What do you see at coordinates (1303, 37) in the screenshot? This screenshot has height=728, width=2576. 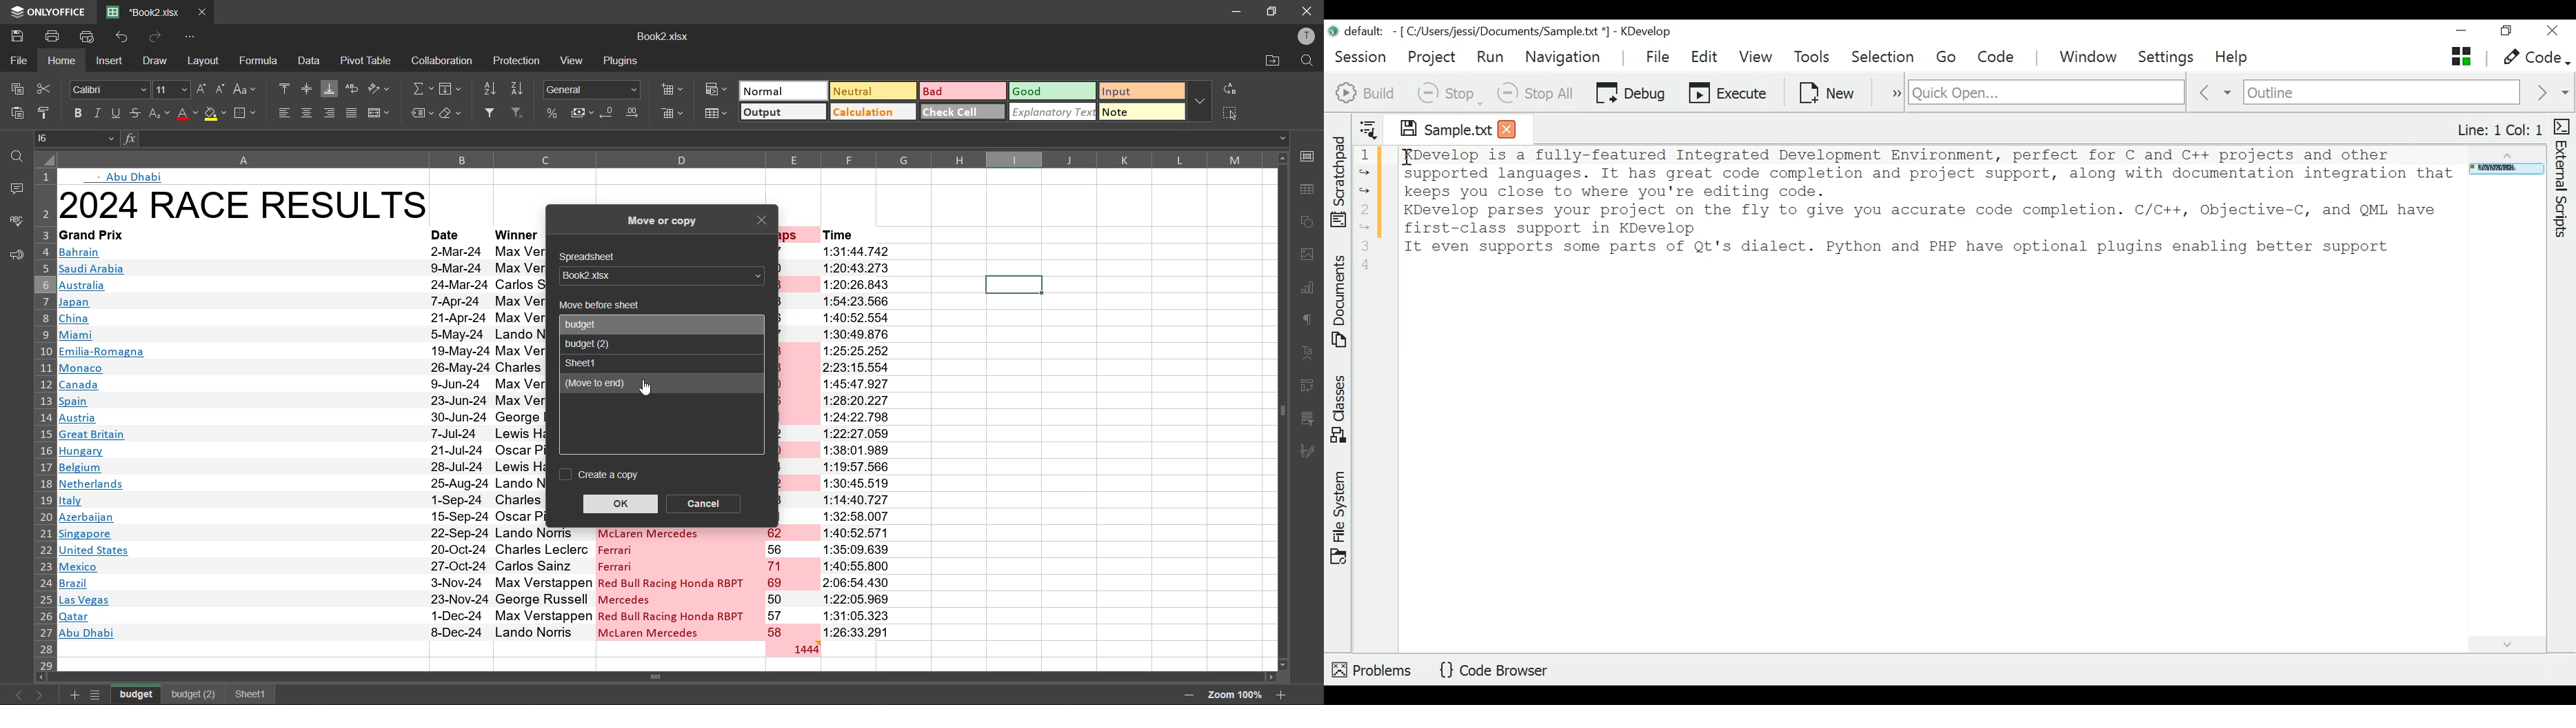 I see `profile` at bounding box center [1303, 37].